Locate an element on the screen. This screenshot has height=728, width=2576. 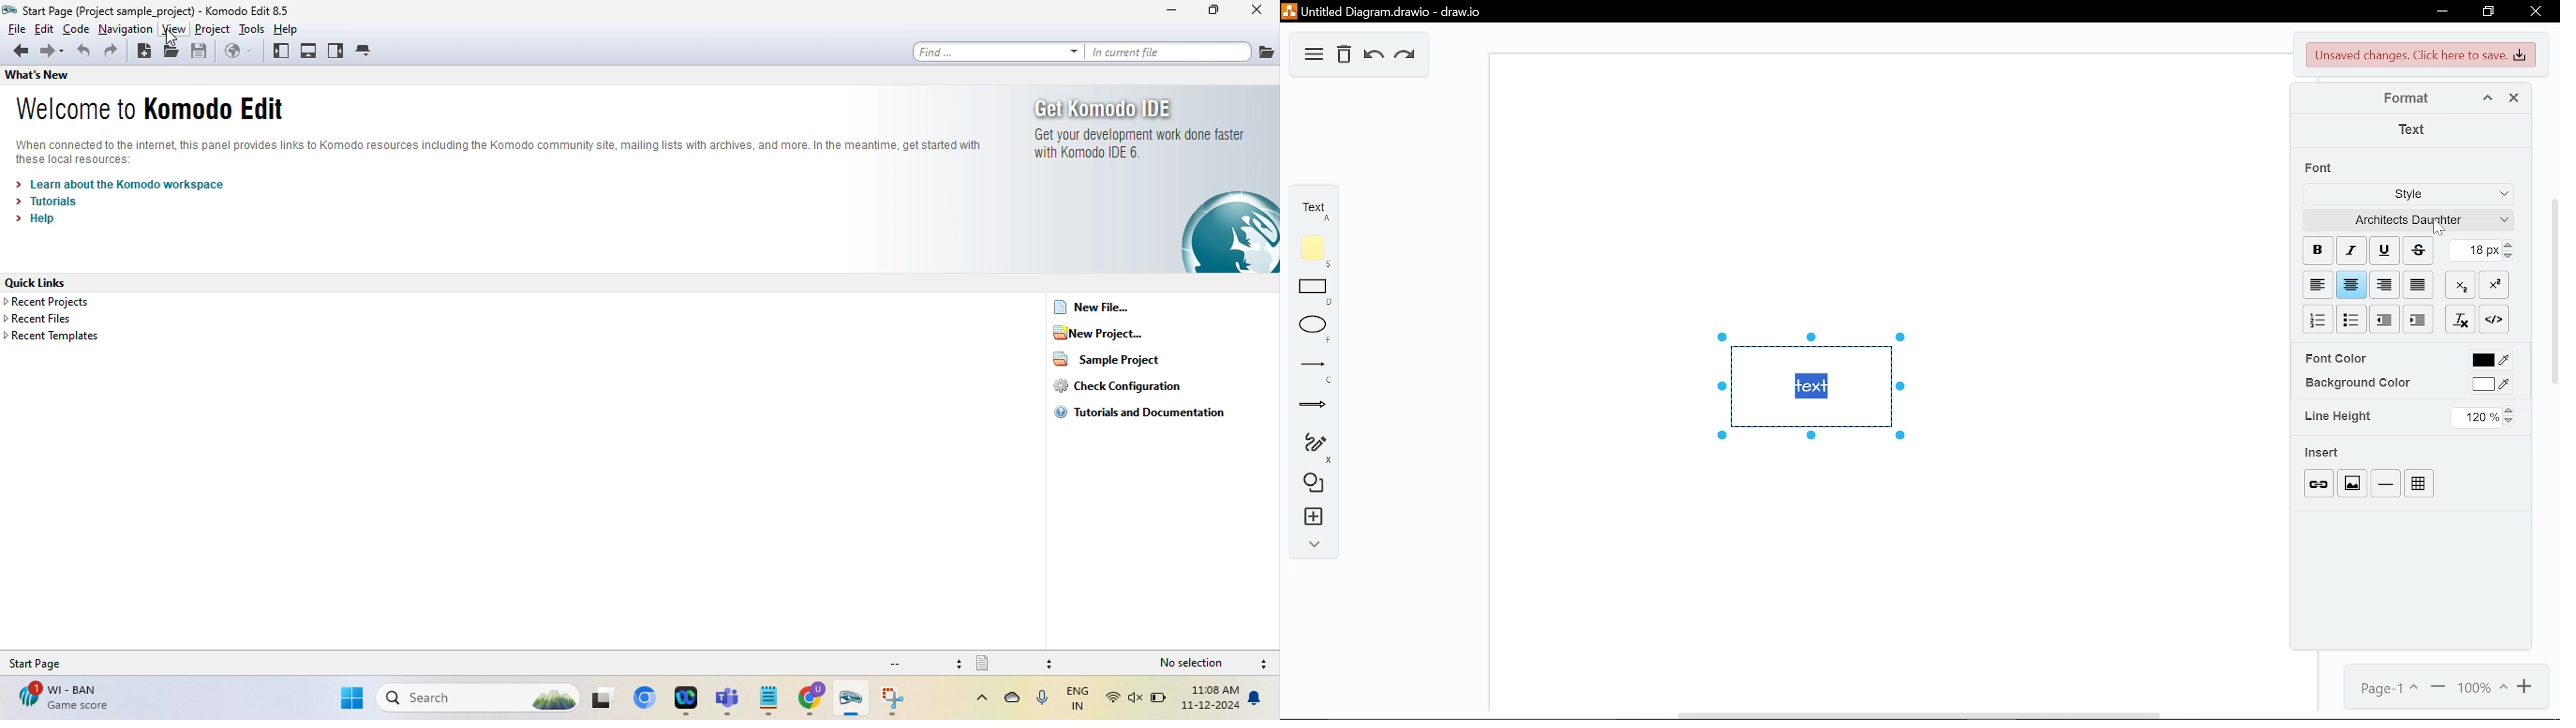
project is located at coordinates (214, 30).